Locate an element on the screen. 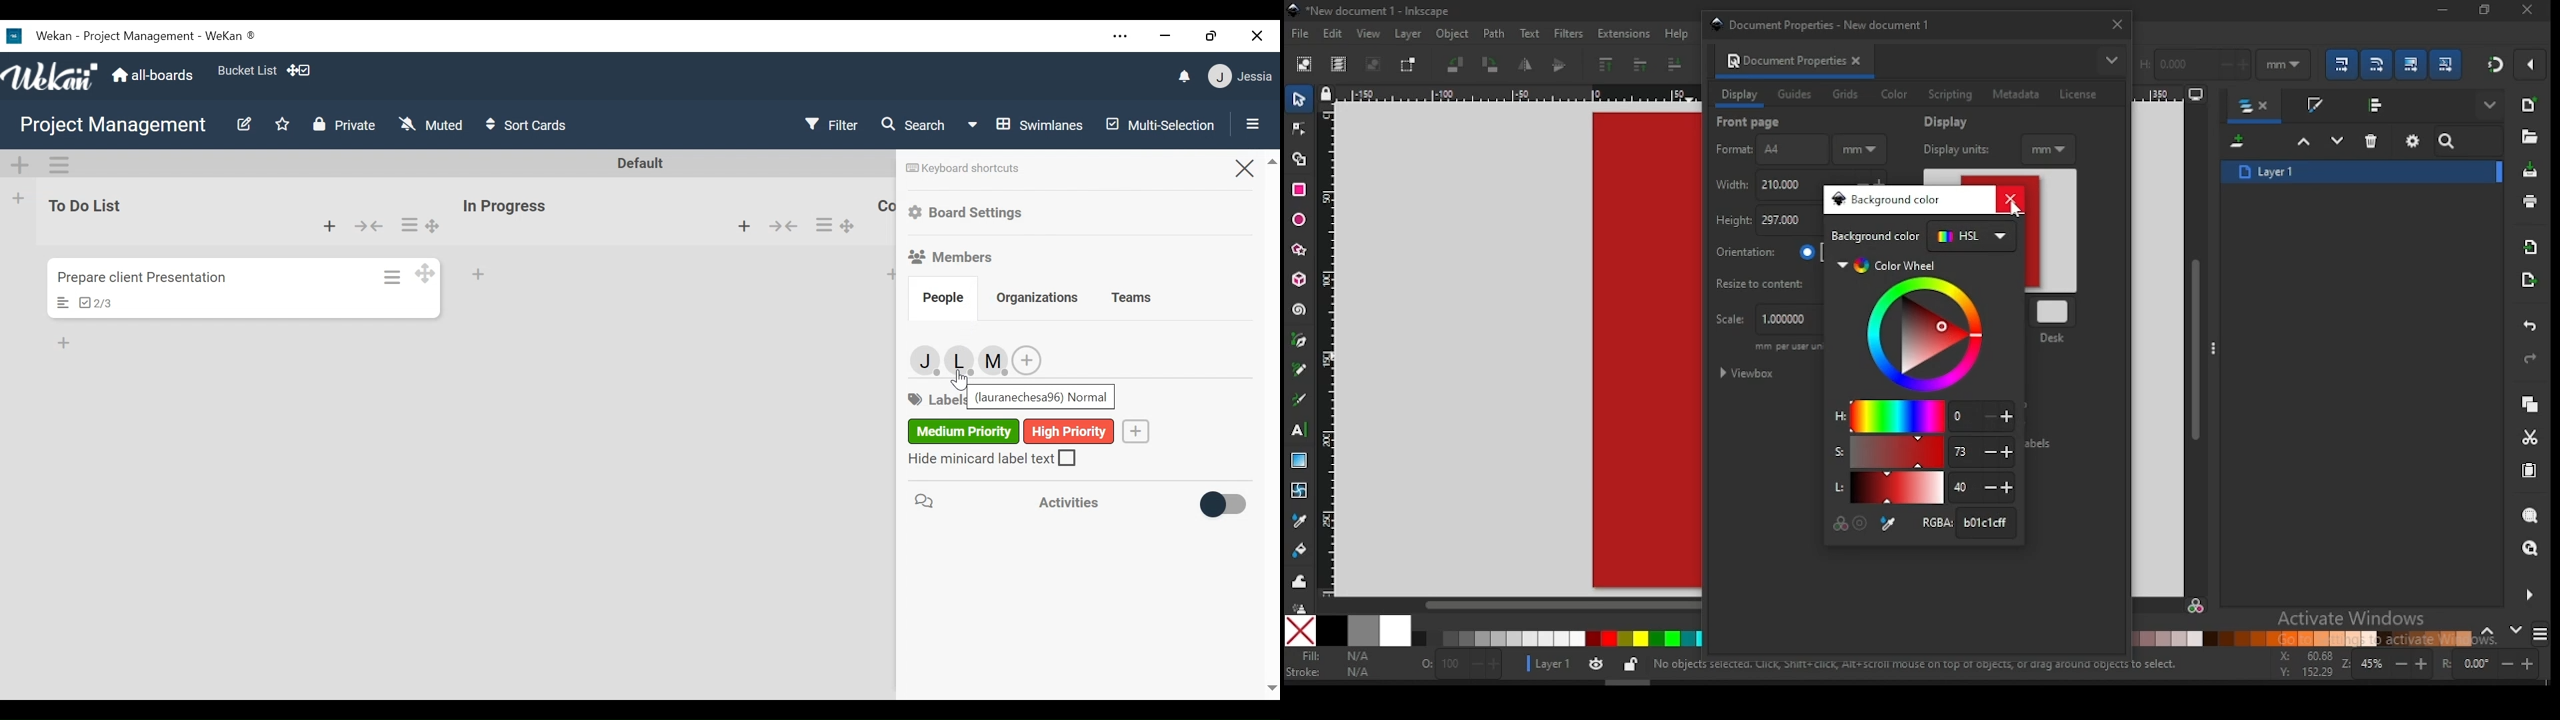 This screenshot has width=2576, height=728. 3D box tool is located at coordinates (1301, 279).